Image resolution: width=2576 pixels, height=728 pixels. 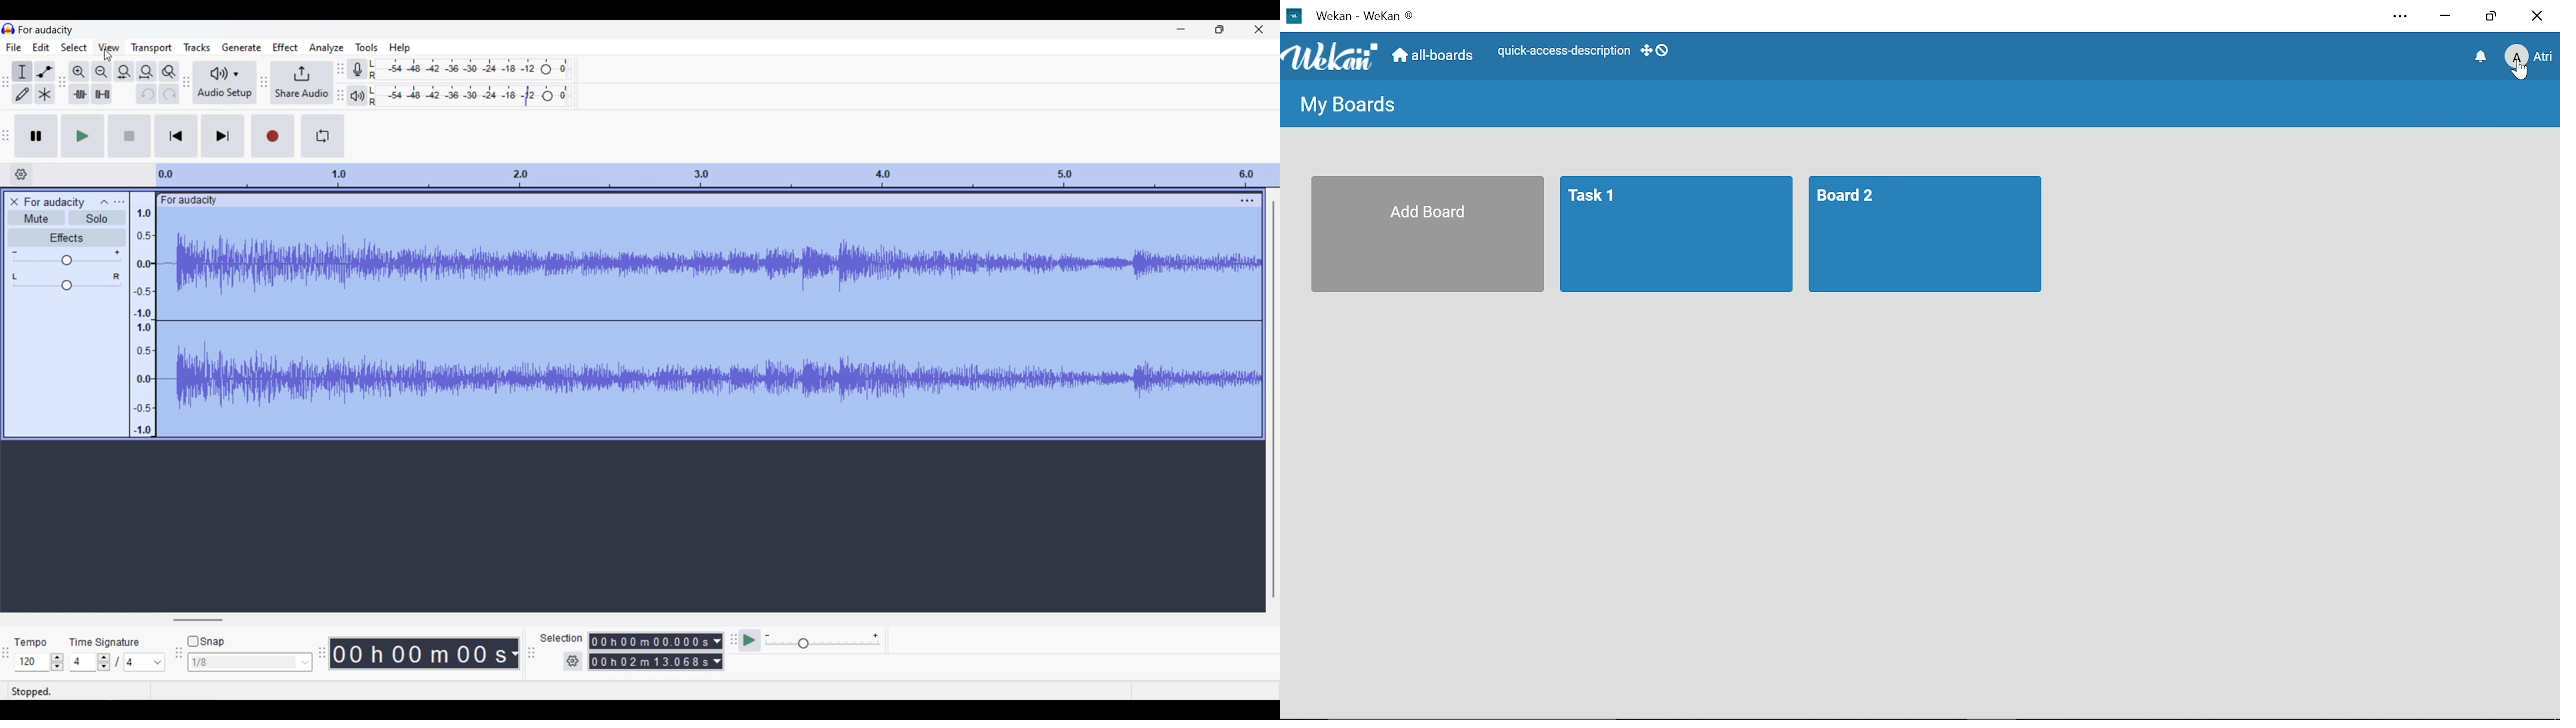 What do you see at coordinates (82, 136) in the screenshot?
I see `Play/Play once` at bounding box center [82, 136].